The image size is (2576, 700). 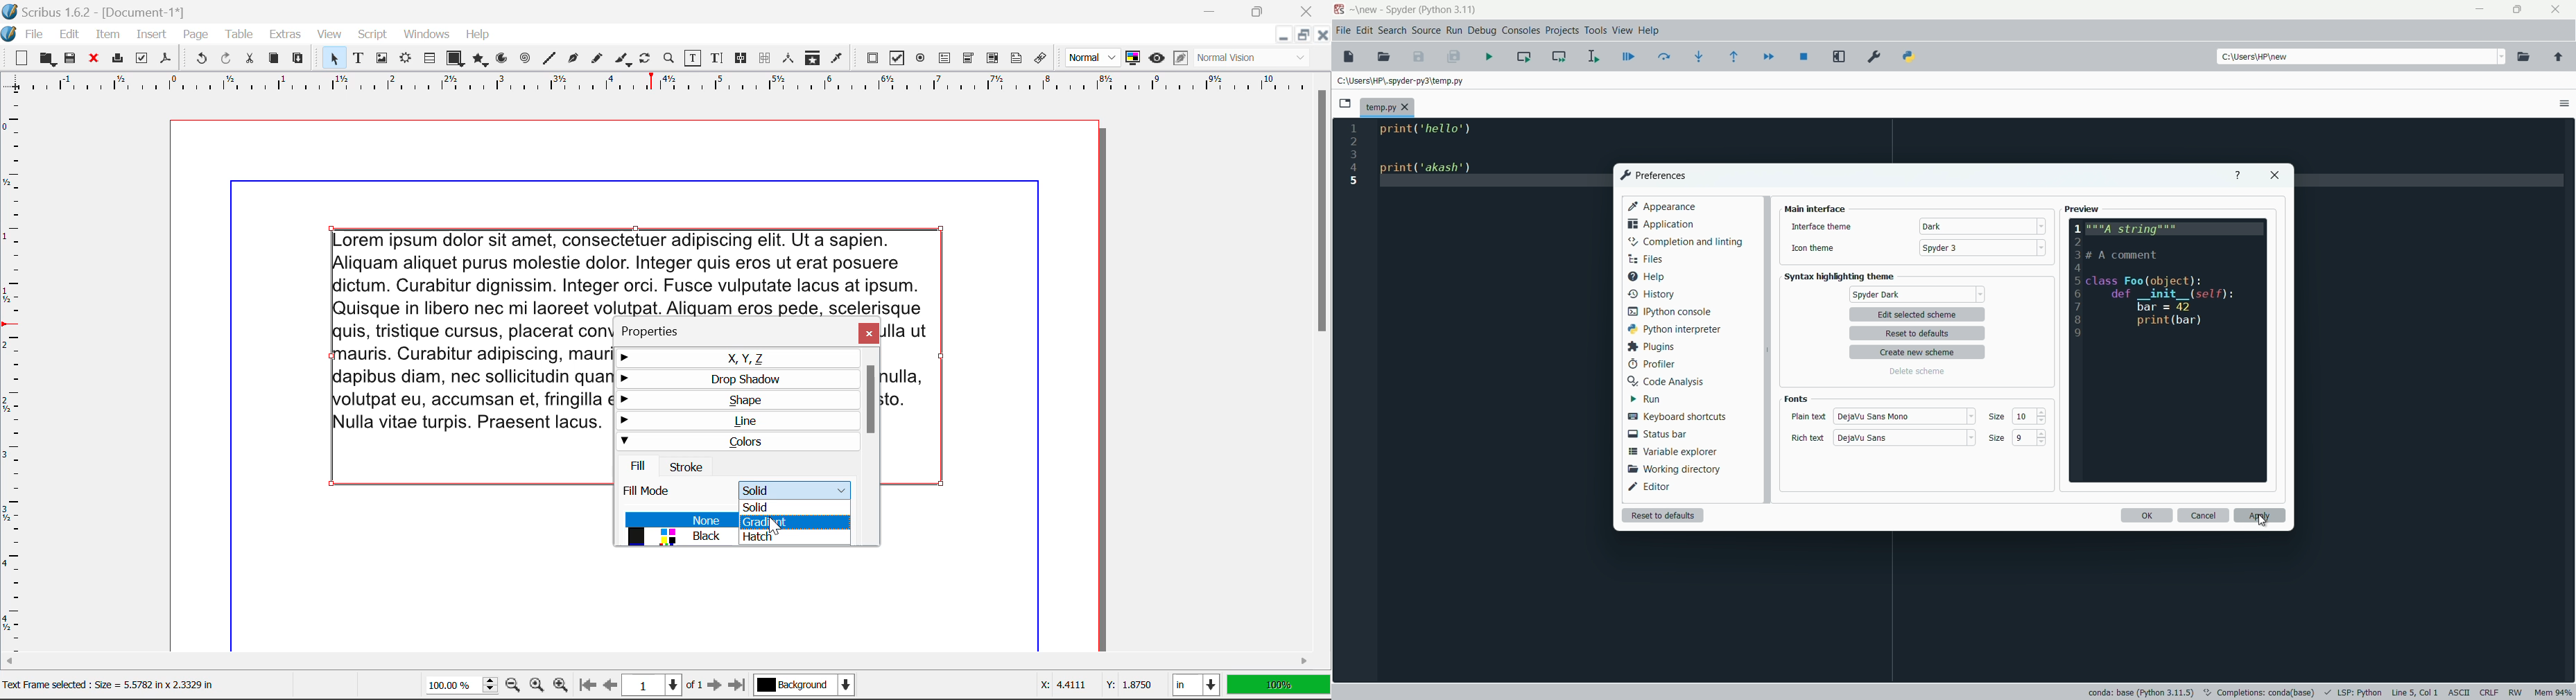 I want to click on Link Annotation, so click(x=1044, y=59).